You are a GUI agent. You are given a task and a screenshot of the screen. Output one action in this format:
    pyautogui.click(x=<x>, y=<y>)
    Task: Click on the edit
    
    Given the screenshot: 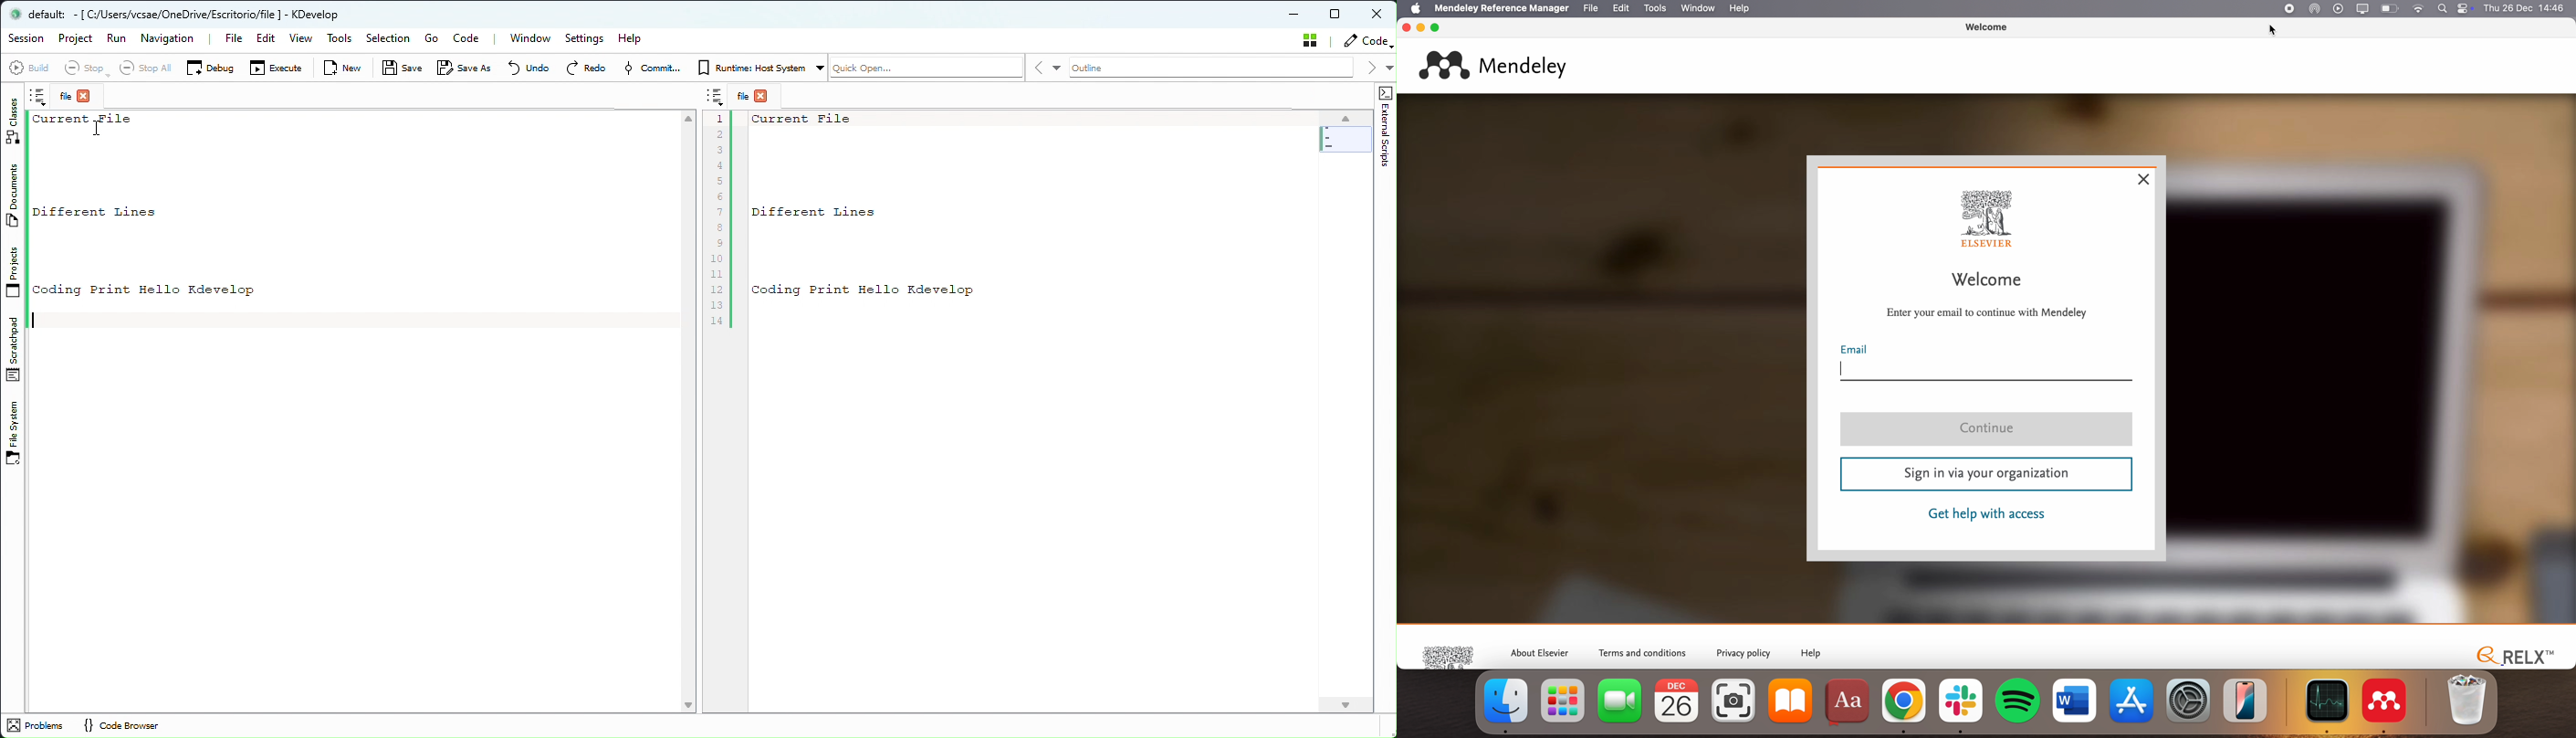 What is the action you would take?
    pyautogui.click(x=1619, y=8)
    